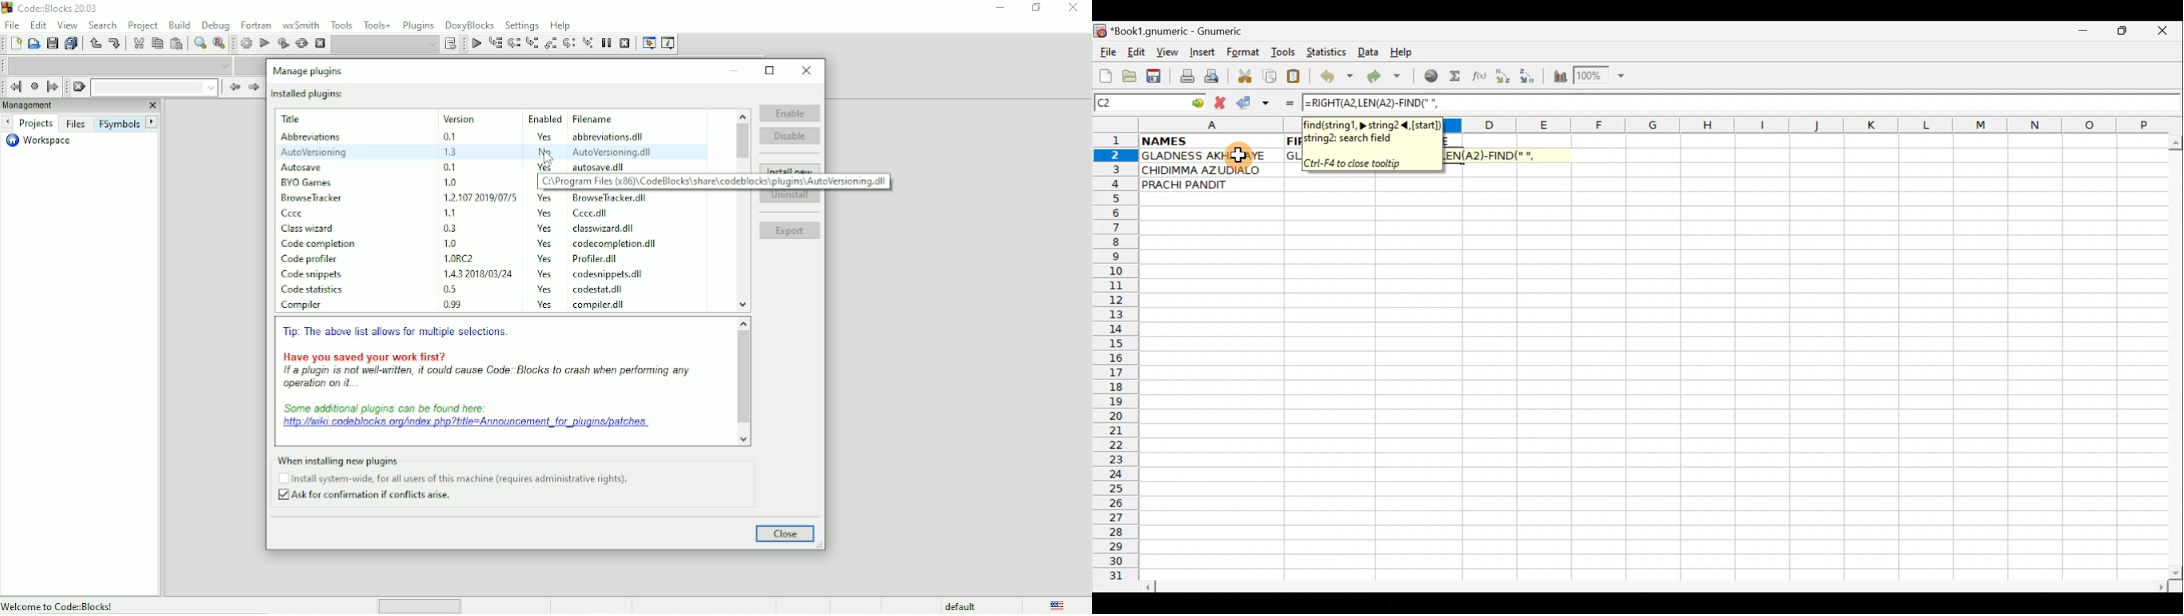  What do you see at coordinates (587, 43) in the screenshot?
I see `Step into instruction` at bounding box center [587, 43].